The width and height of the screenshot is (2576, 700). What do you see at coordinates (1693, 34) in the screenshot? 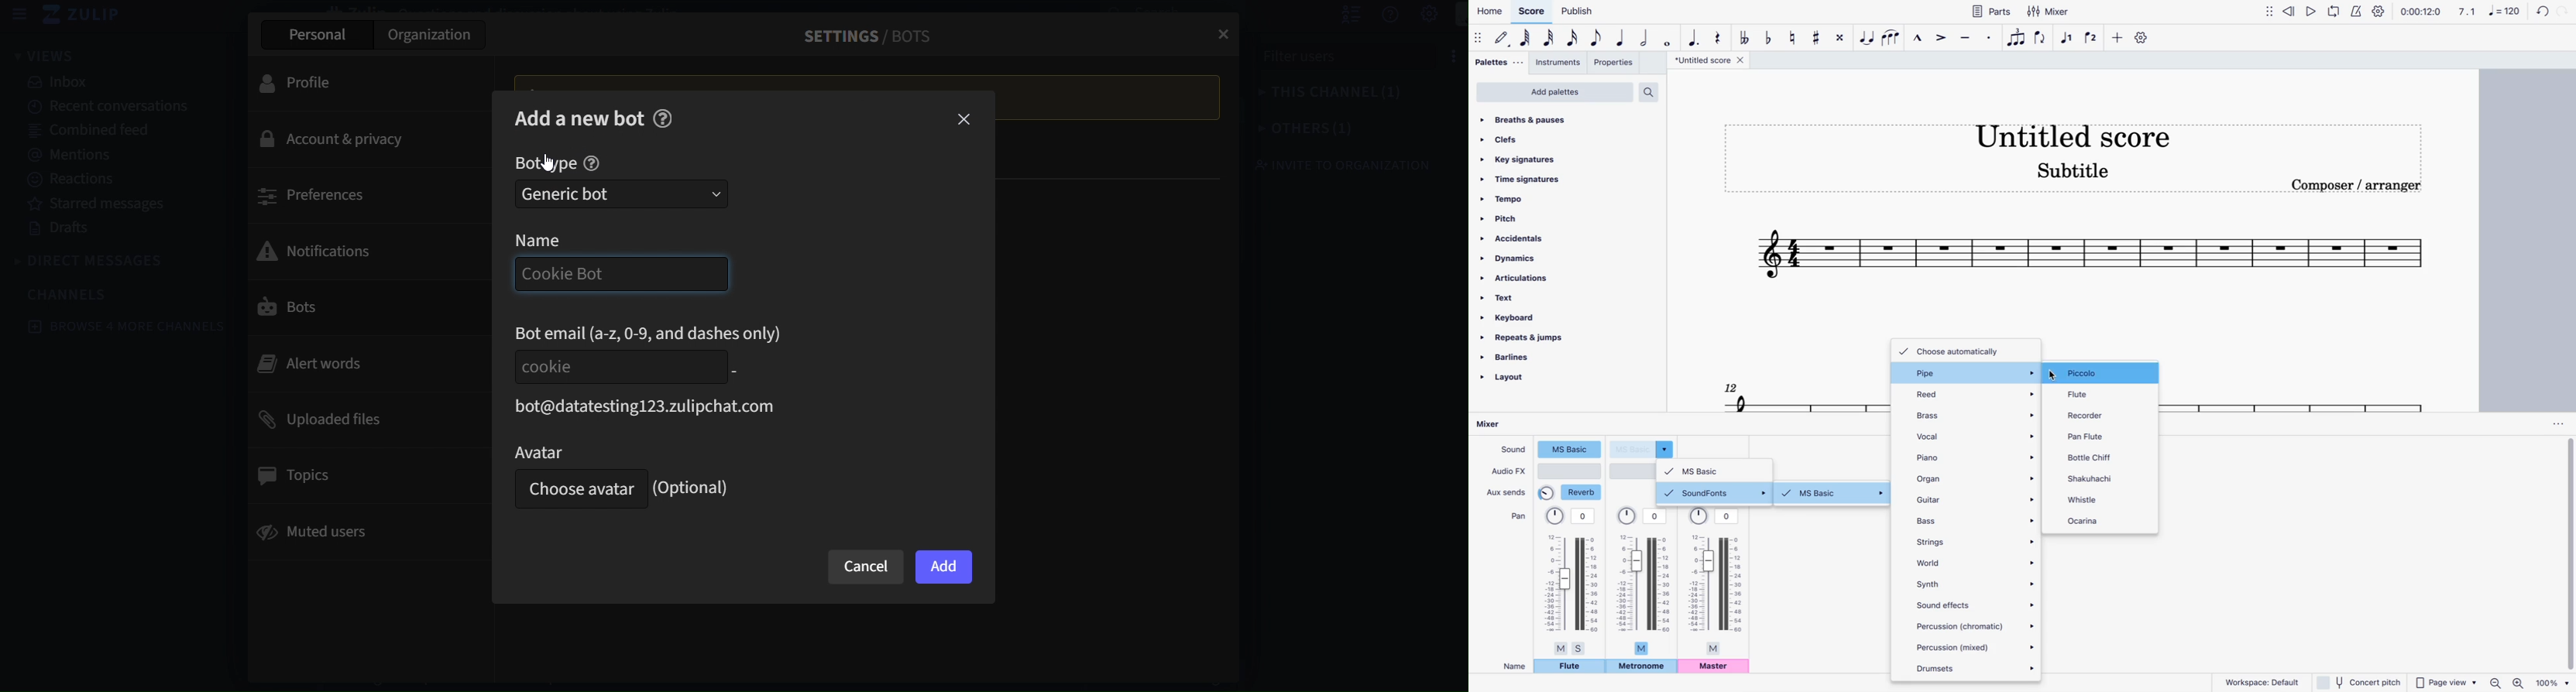
I see `augmentation dot` at bounding box center [1693, 34].